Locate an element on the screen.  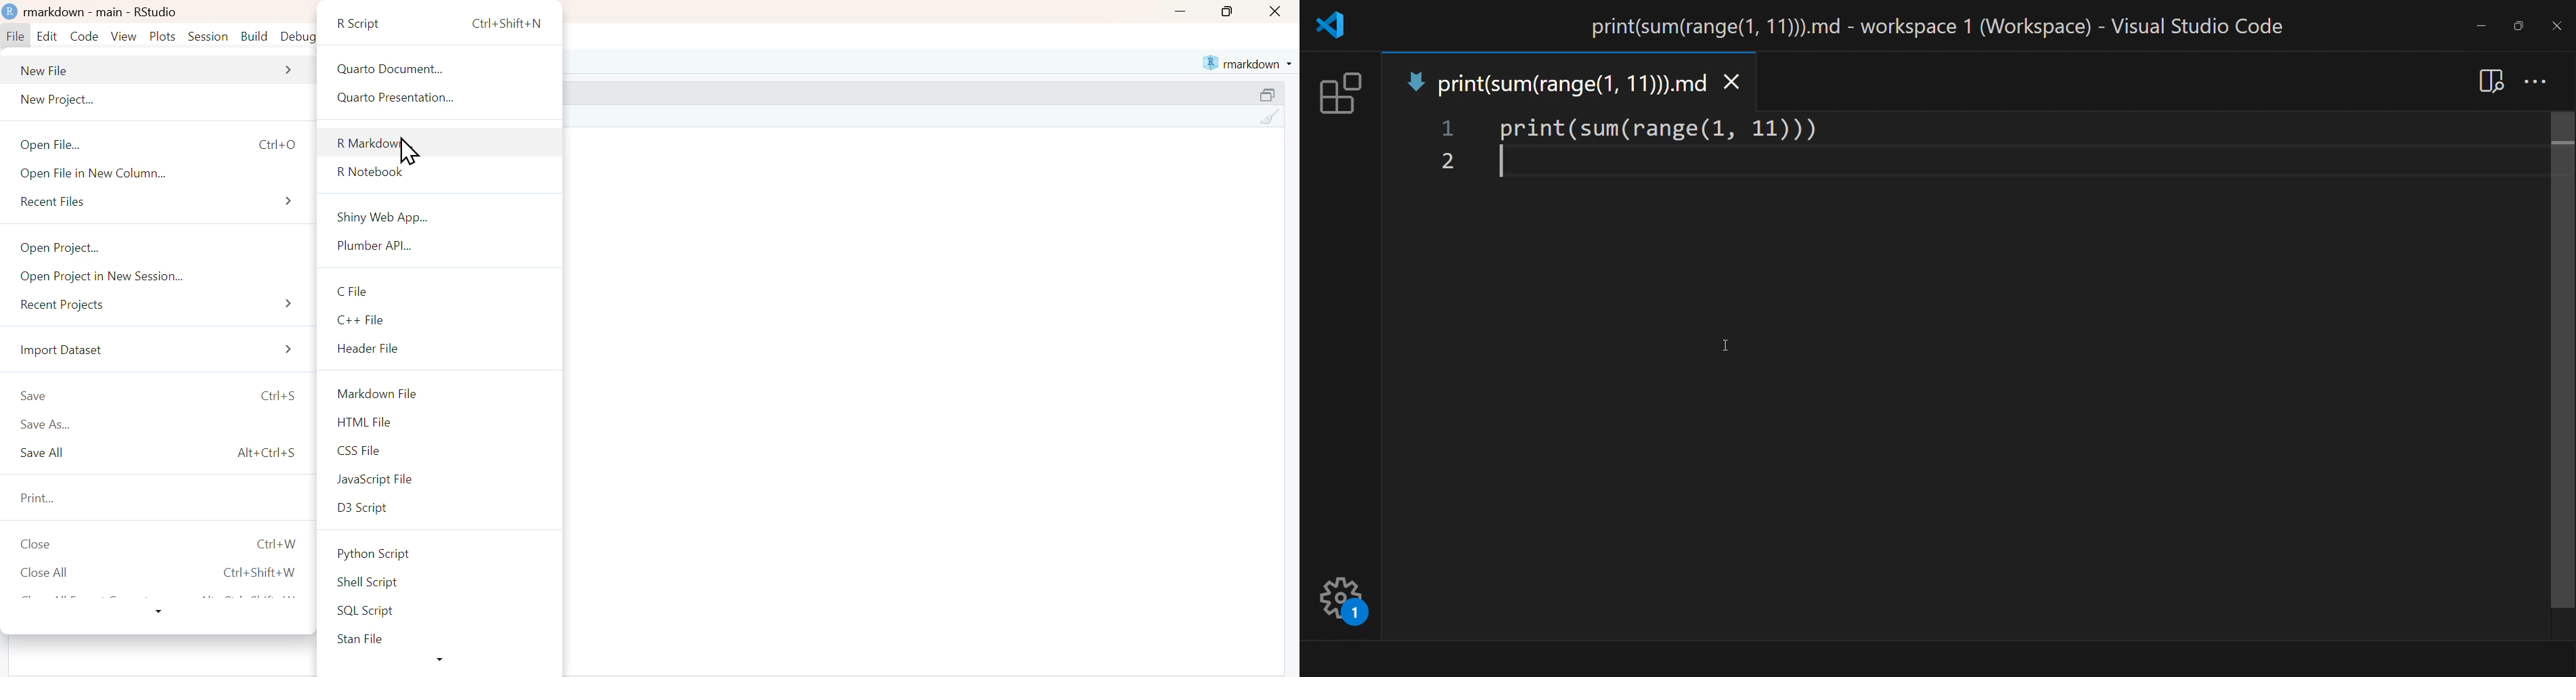
File is located at coordinates (16, 37).